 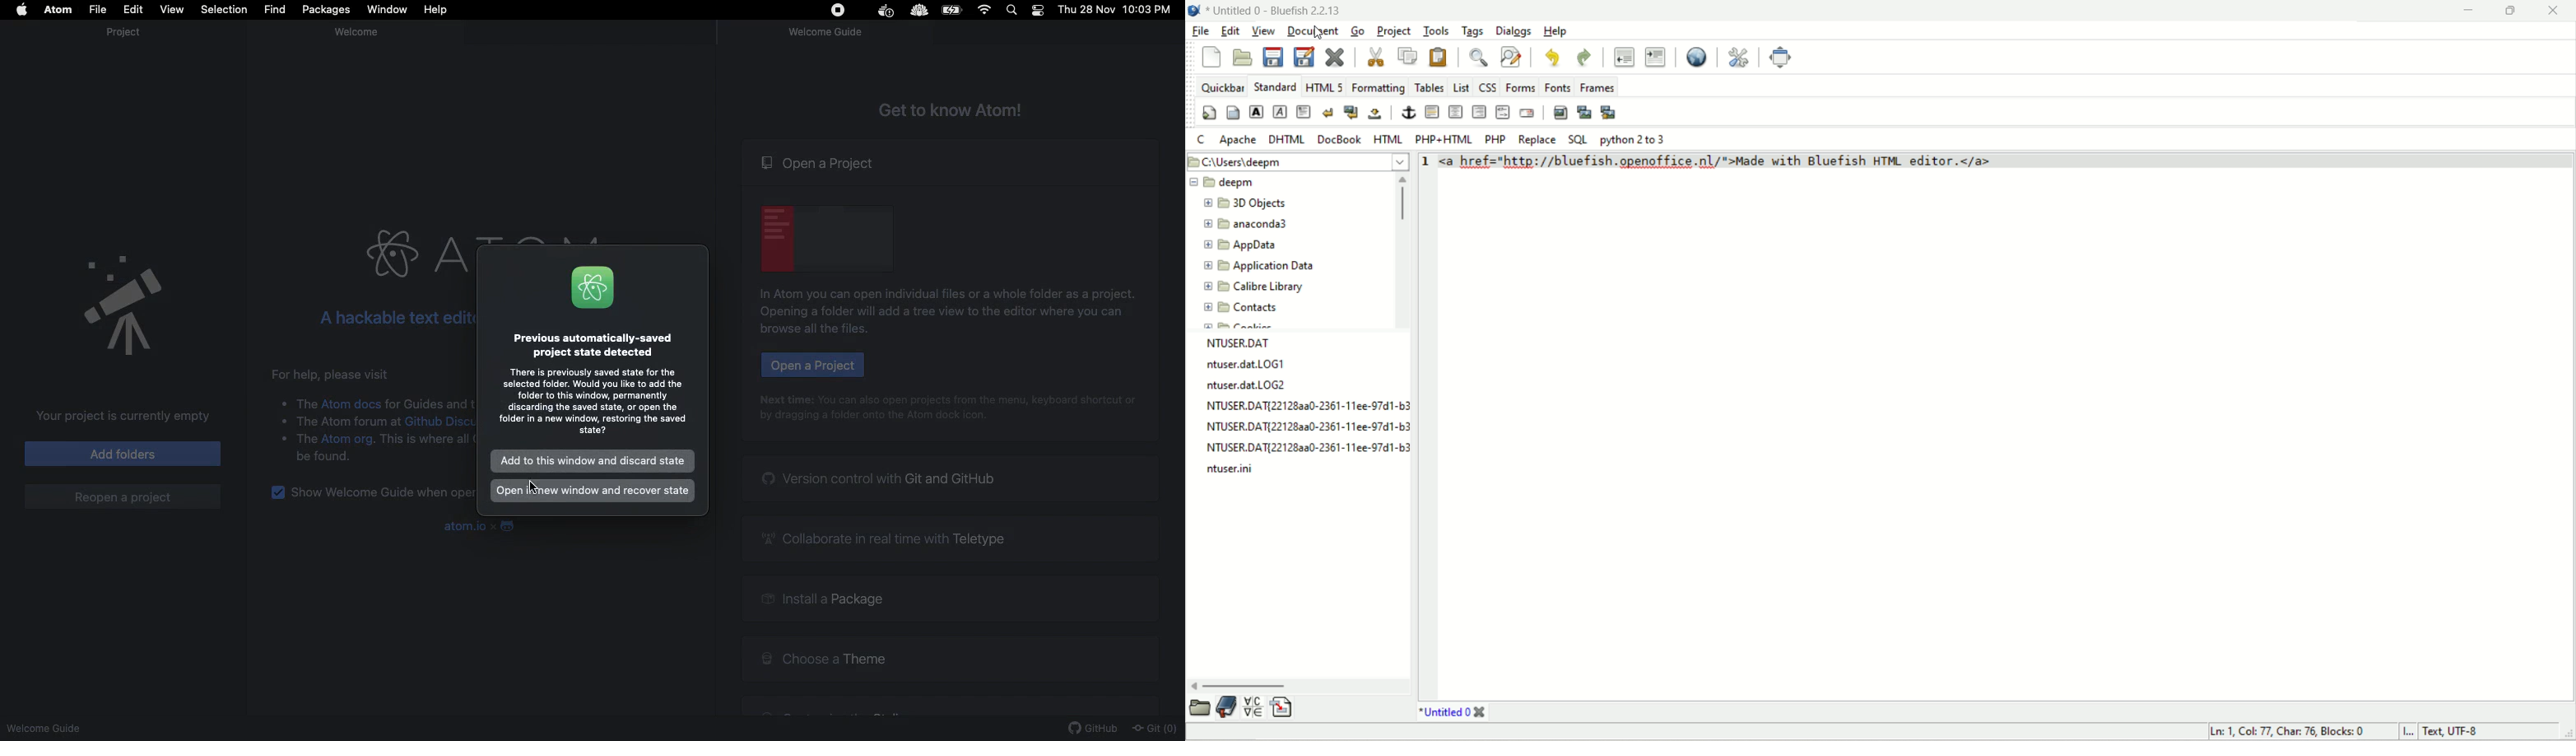 What do you see at coordinates (506, 526) in the screenshot?
I see `Logo` at bounding box center [506, 526].